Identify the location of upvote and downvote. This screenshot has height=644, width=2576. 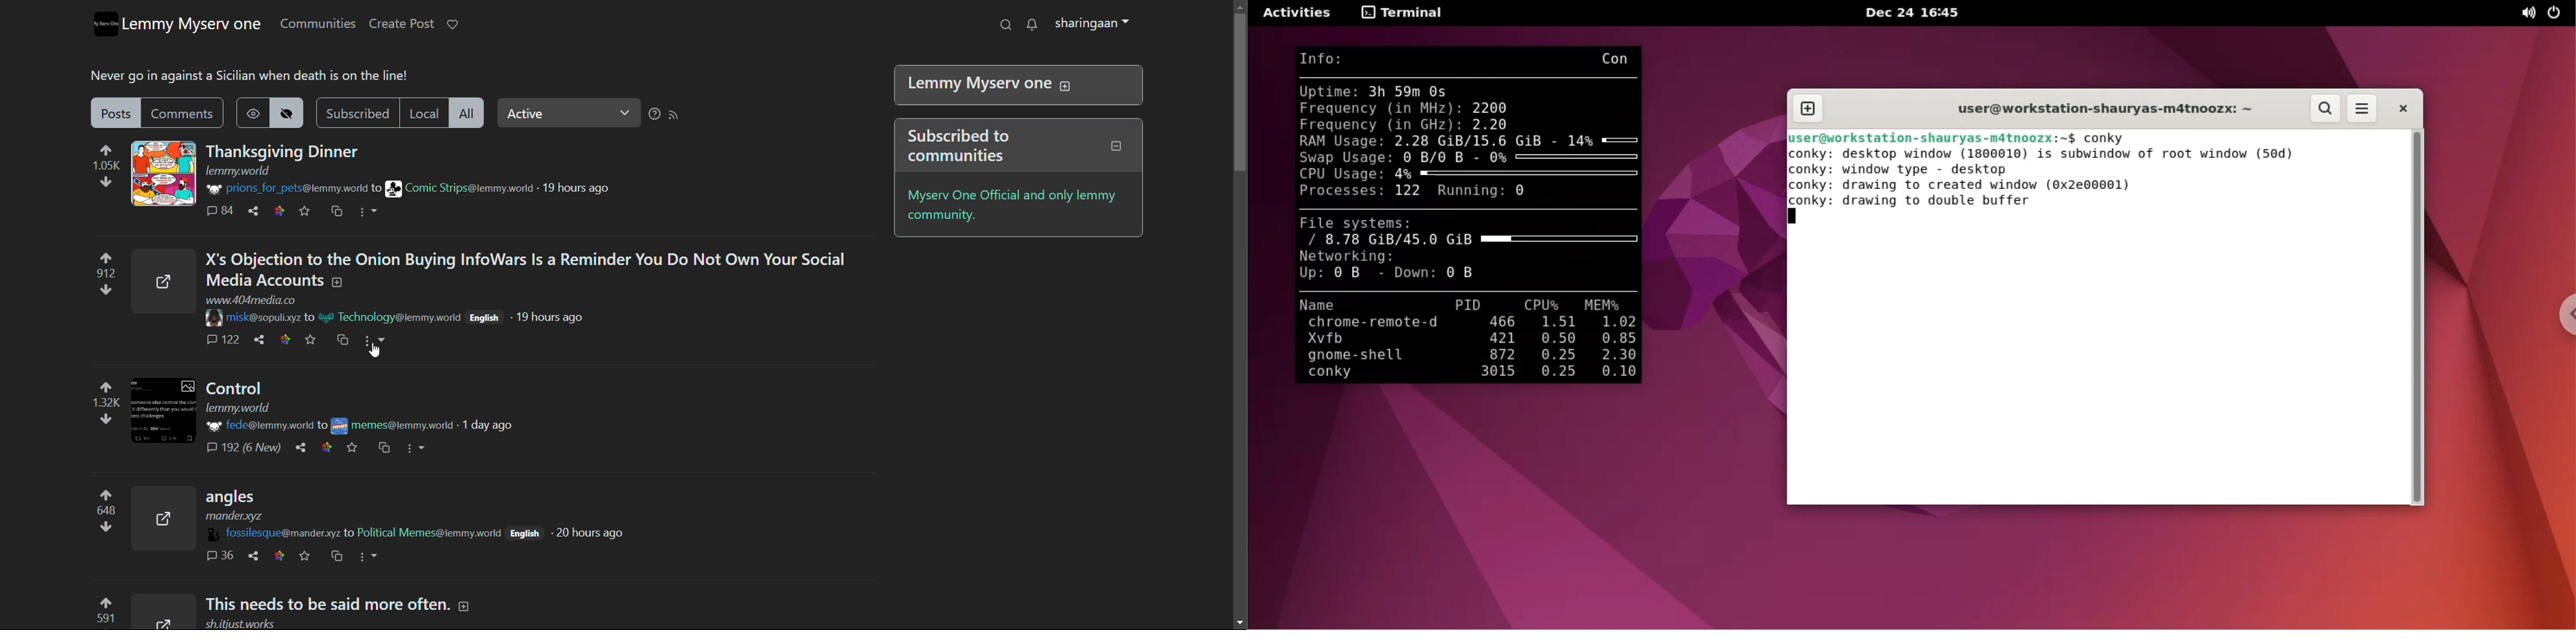
(95, 401).